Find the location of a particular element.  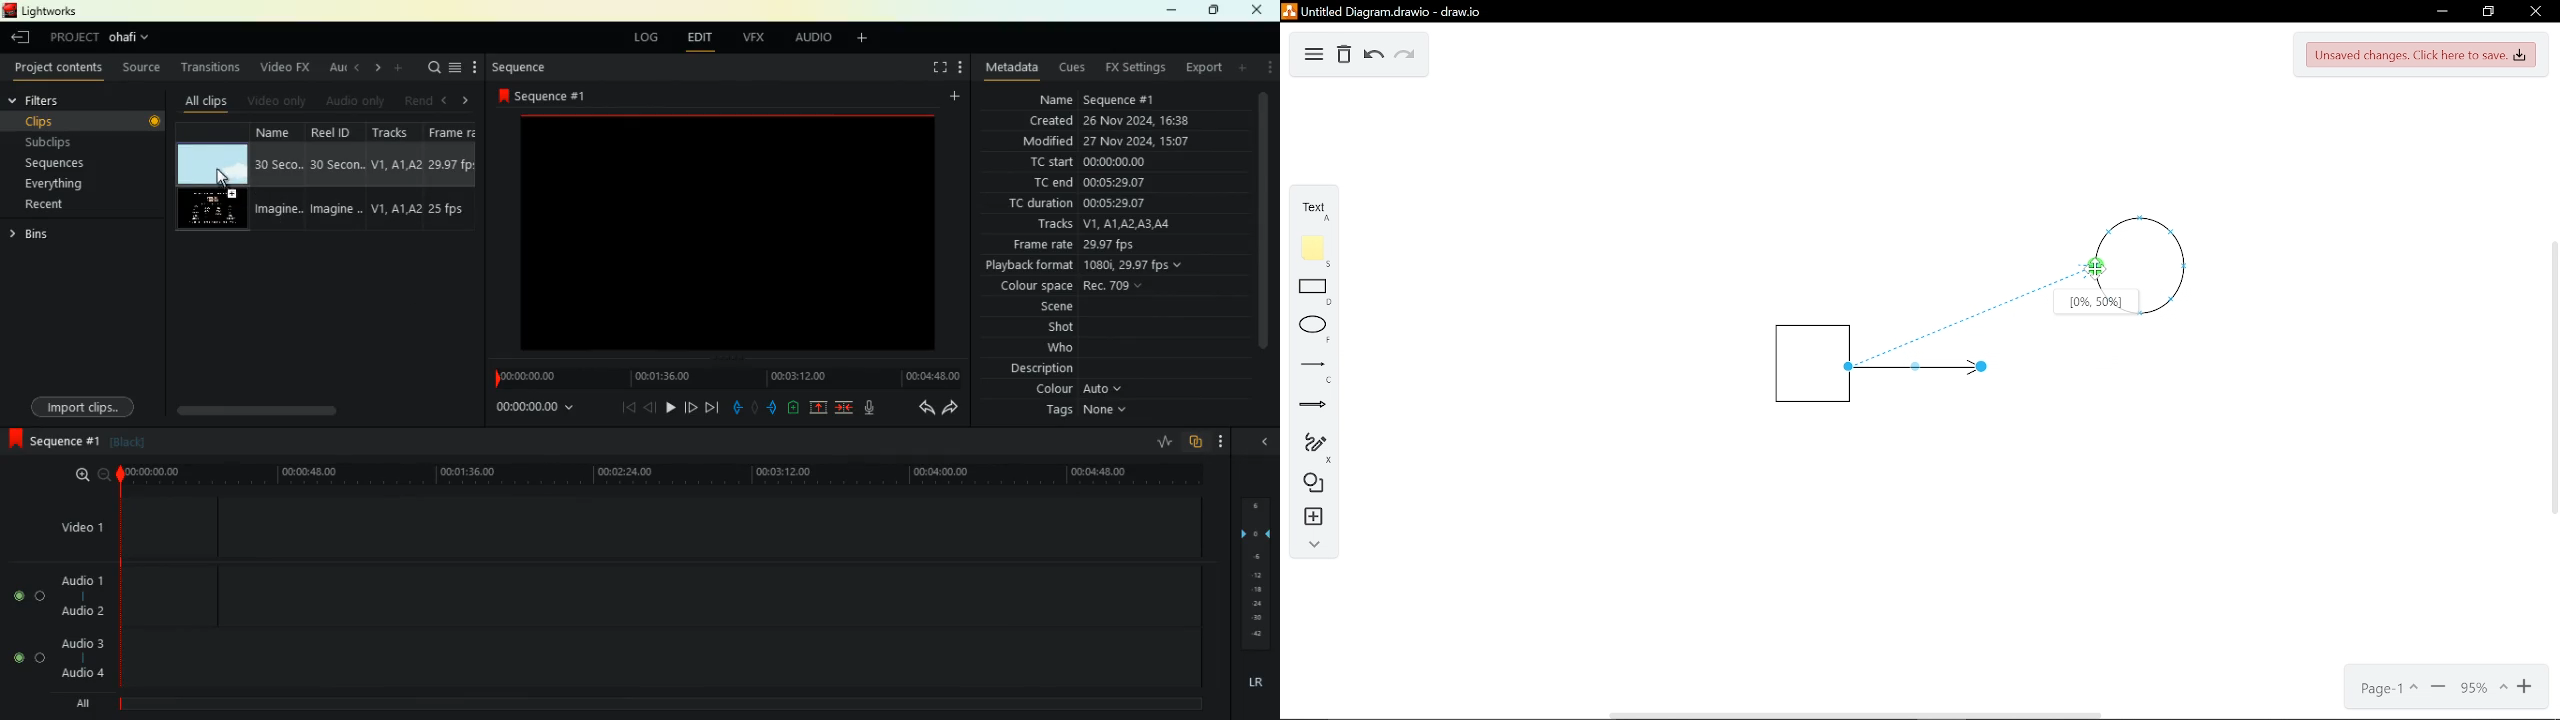

all clips is located at coordinates (208, 102).